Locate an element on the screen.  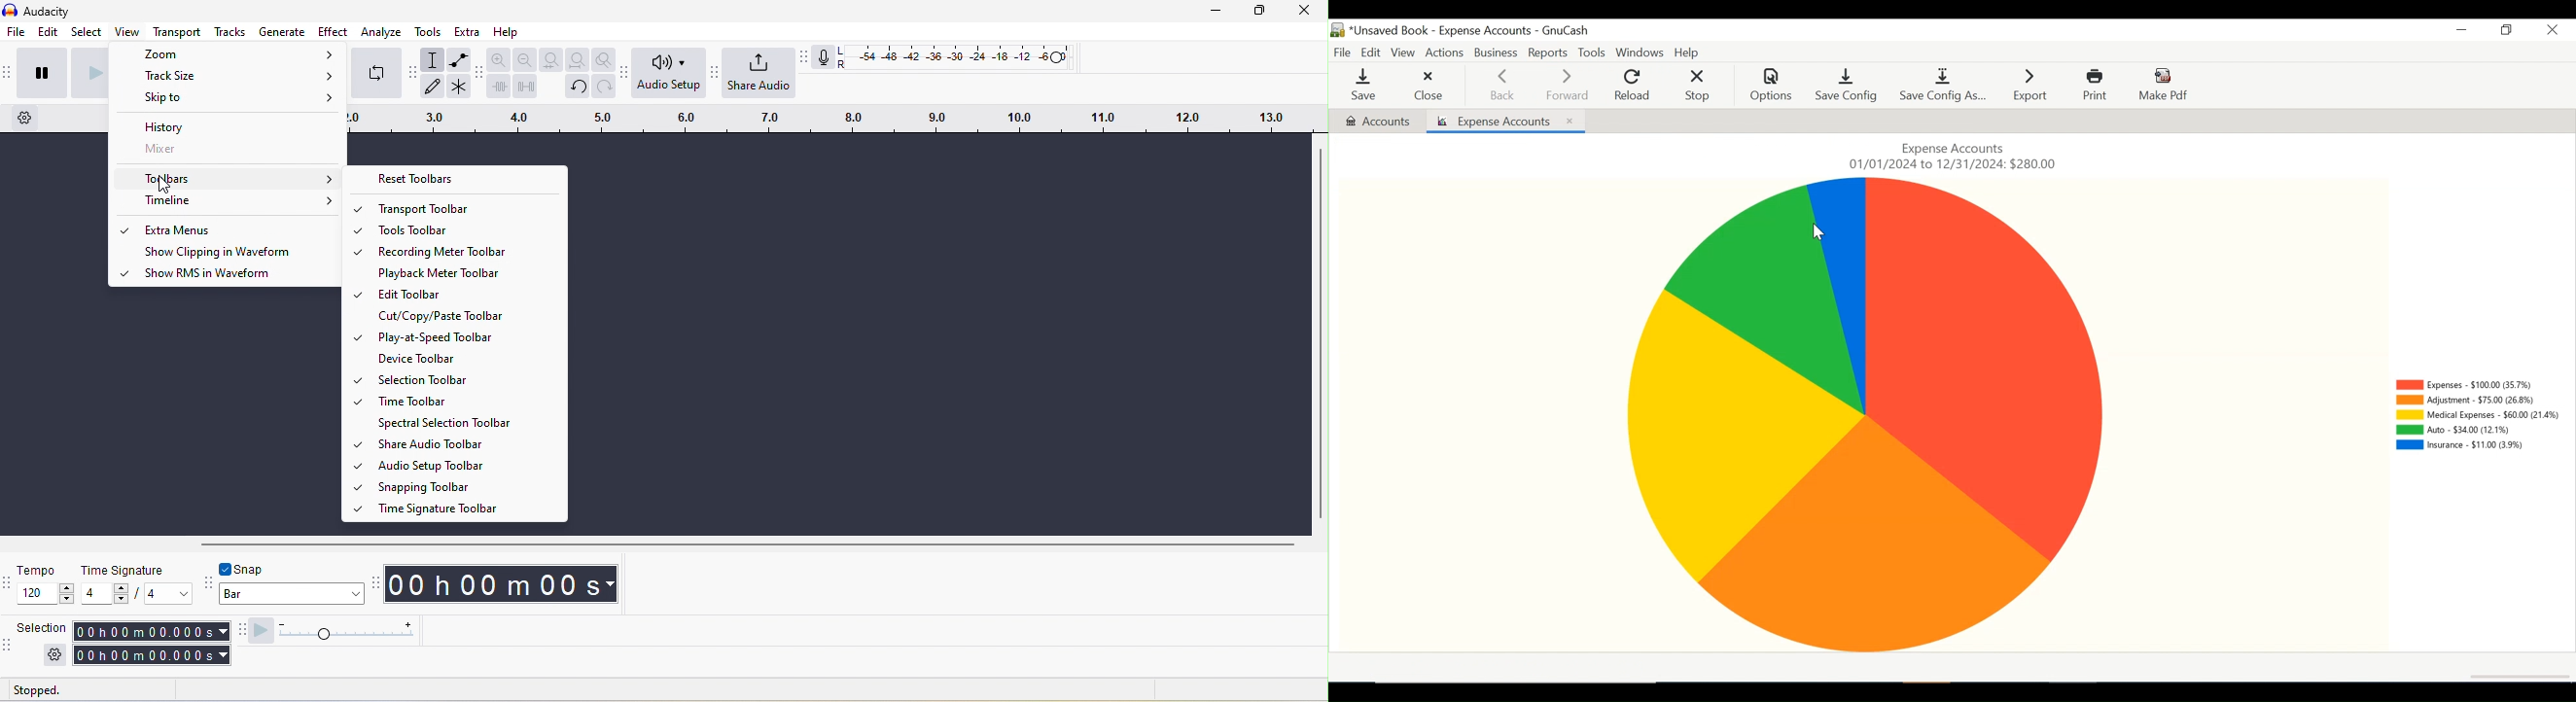
Help is located at coordinates (1689, 52).